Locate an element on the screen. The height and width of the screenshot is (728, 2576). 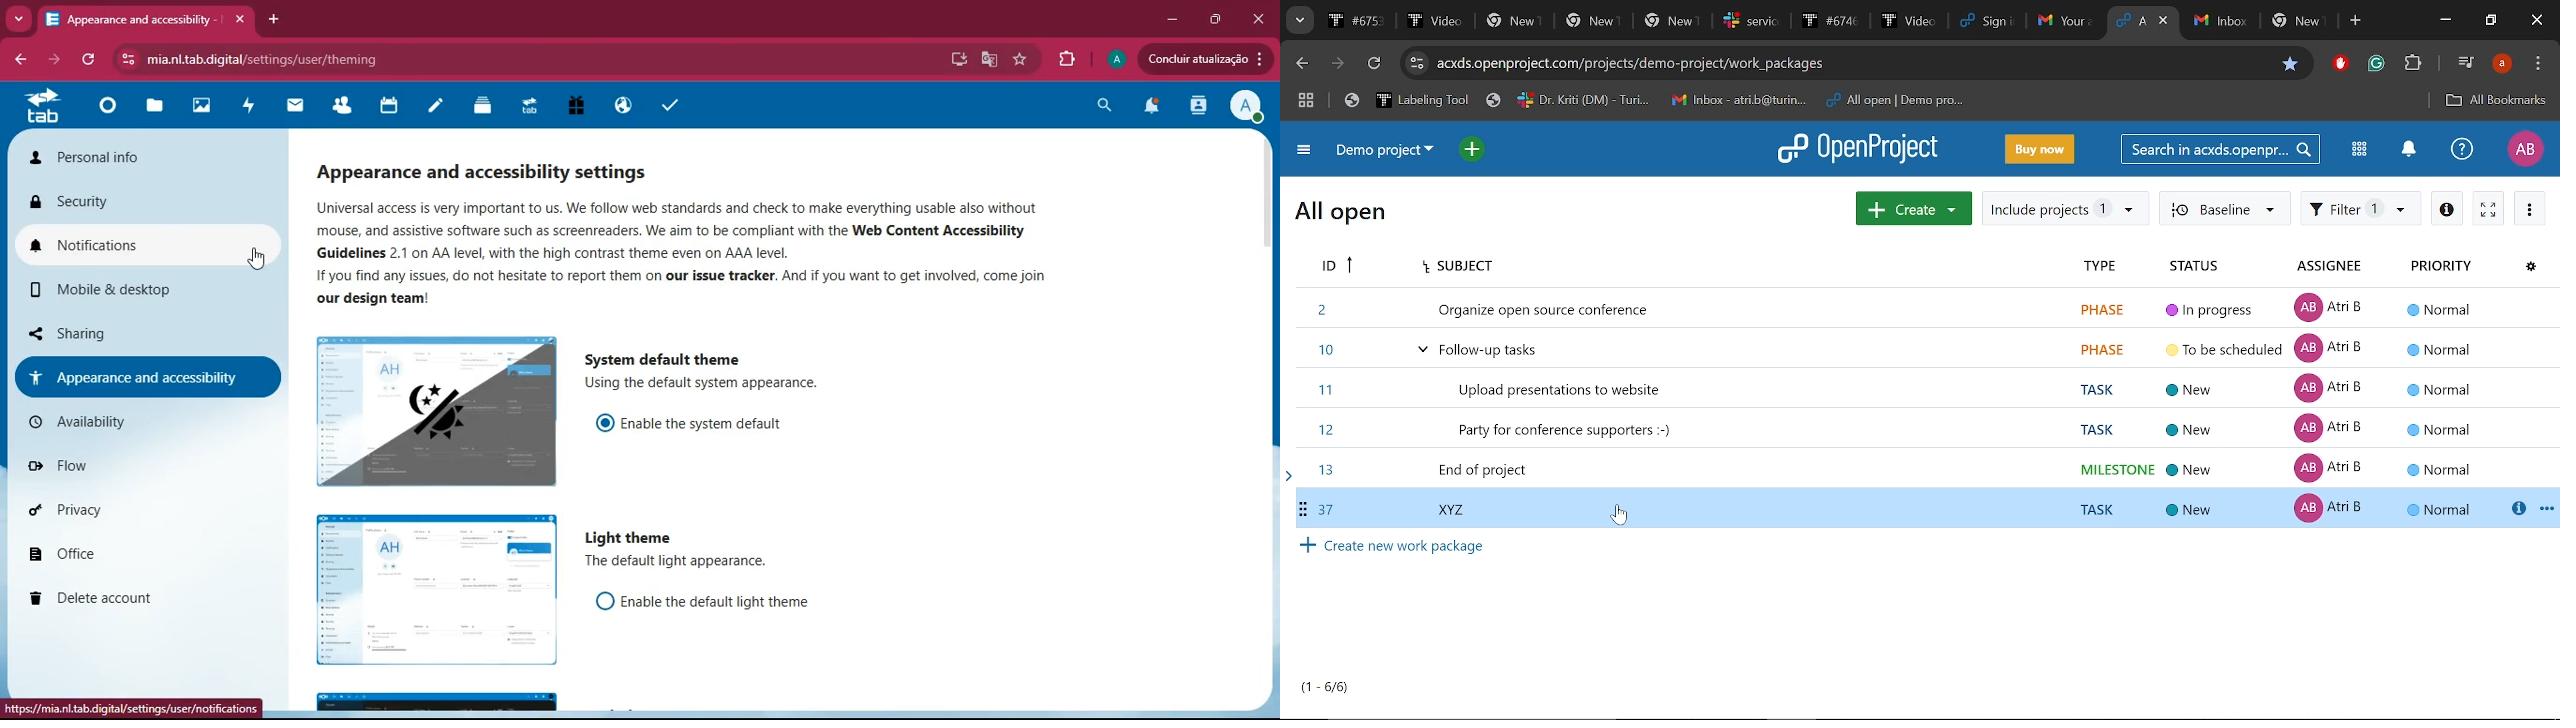
Minimize is located at coordinates (2448, 20).